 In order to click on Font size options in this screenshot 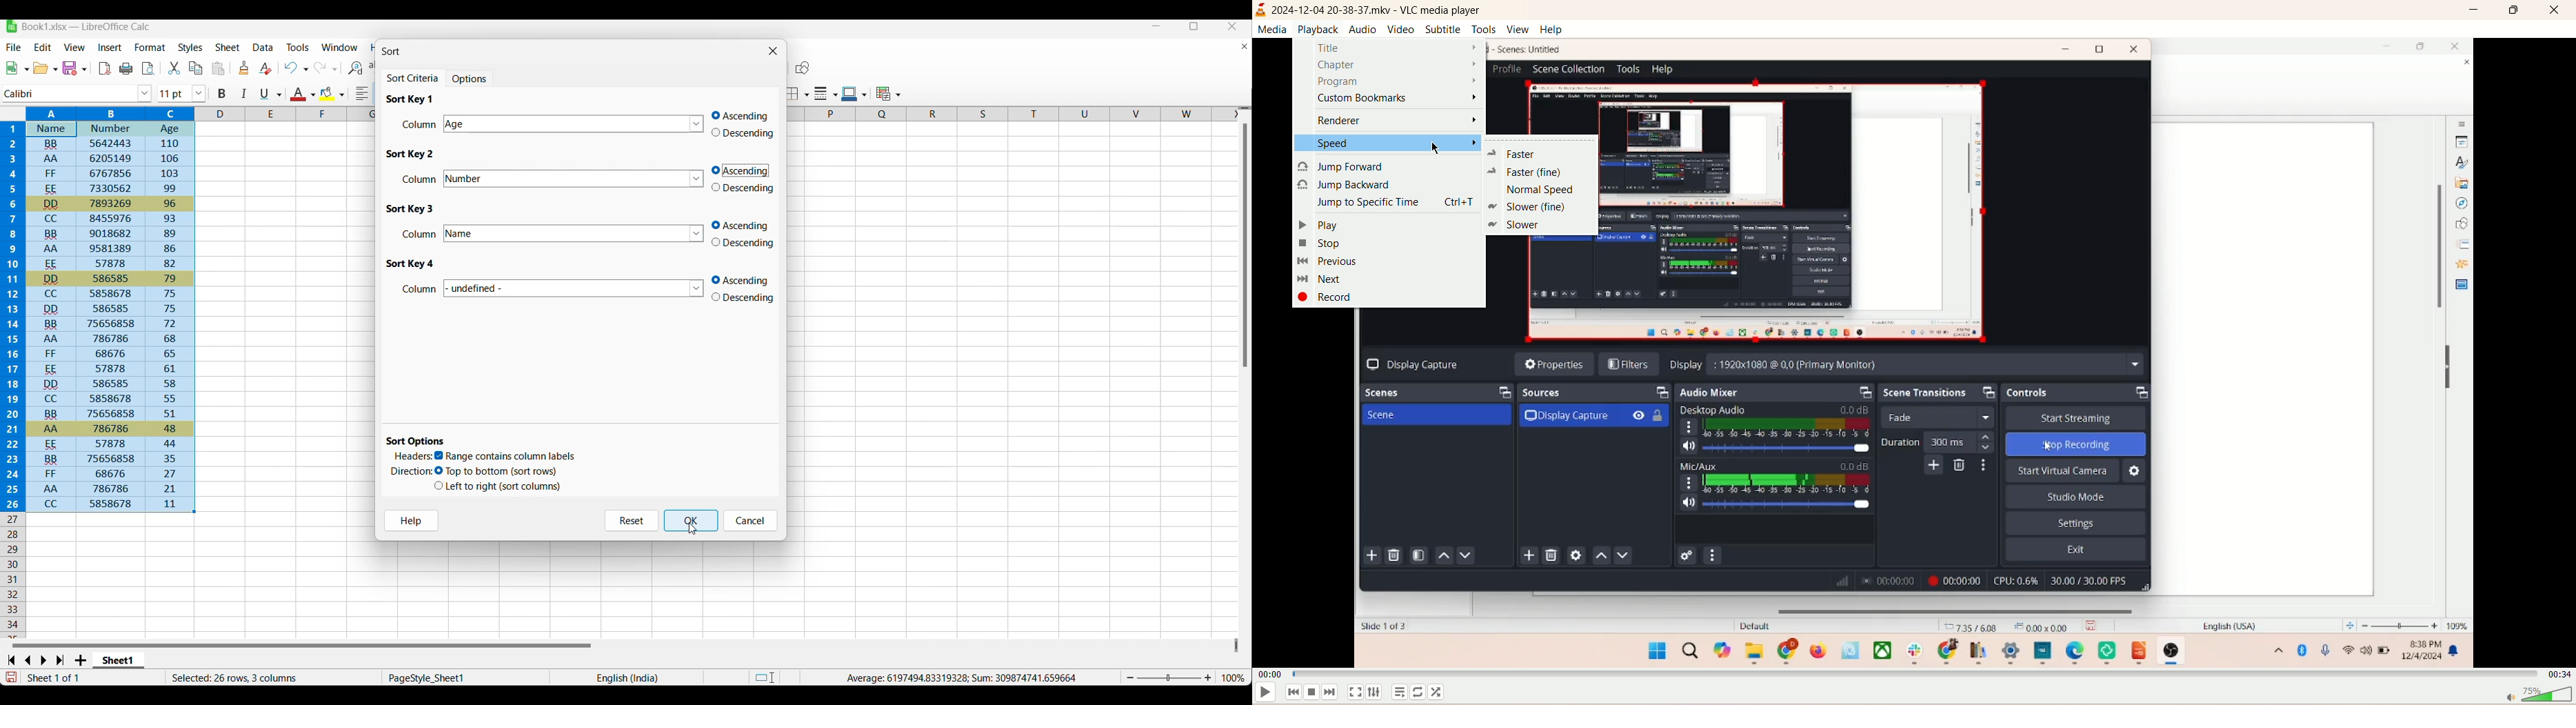, I will do `click(199, 93)`.